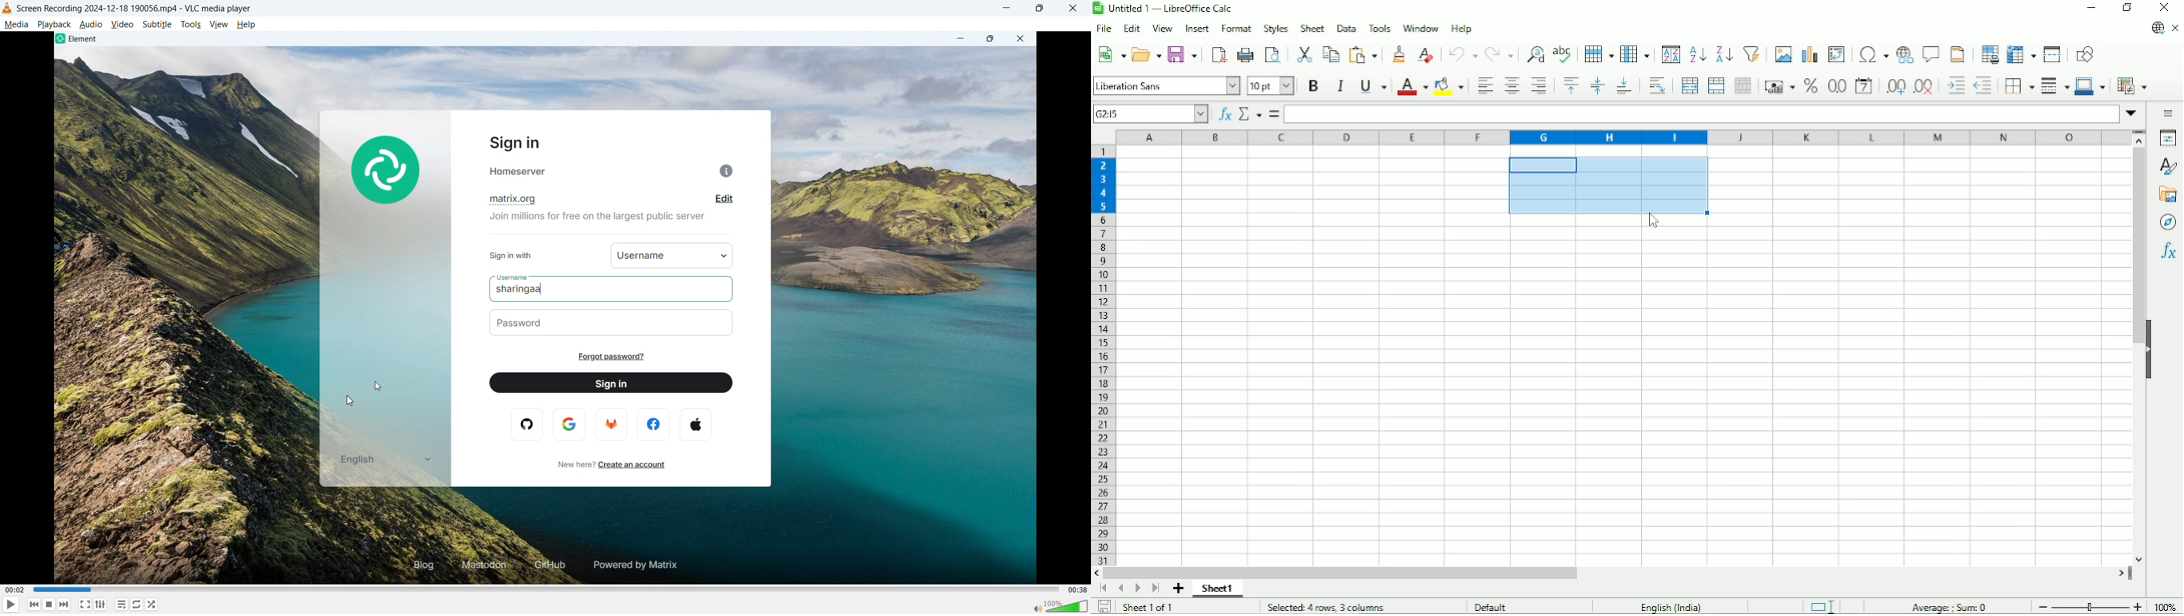  What do you see at coordinates (1808, 52) in the screenshot?
I see `Insert chart` at bounding box center [1808, 52].